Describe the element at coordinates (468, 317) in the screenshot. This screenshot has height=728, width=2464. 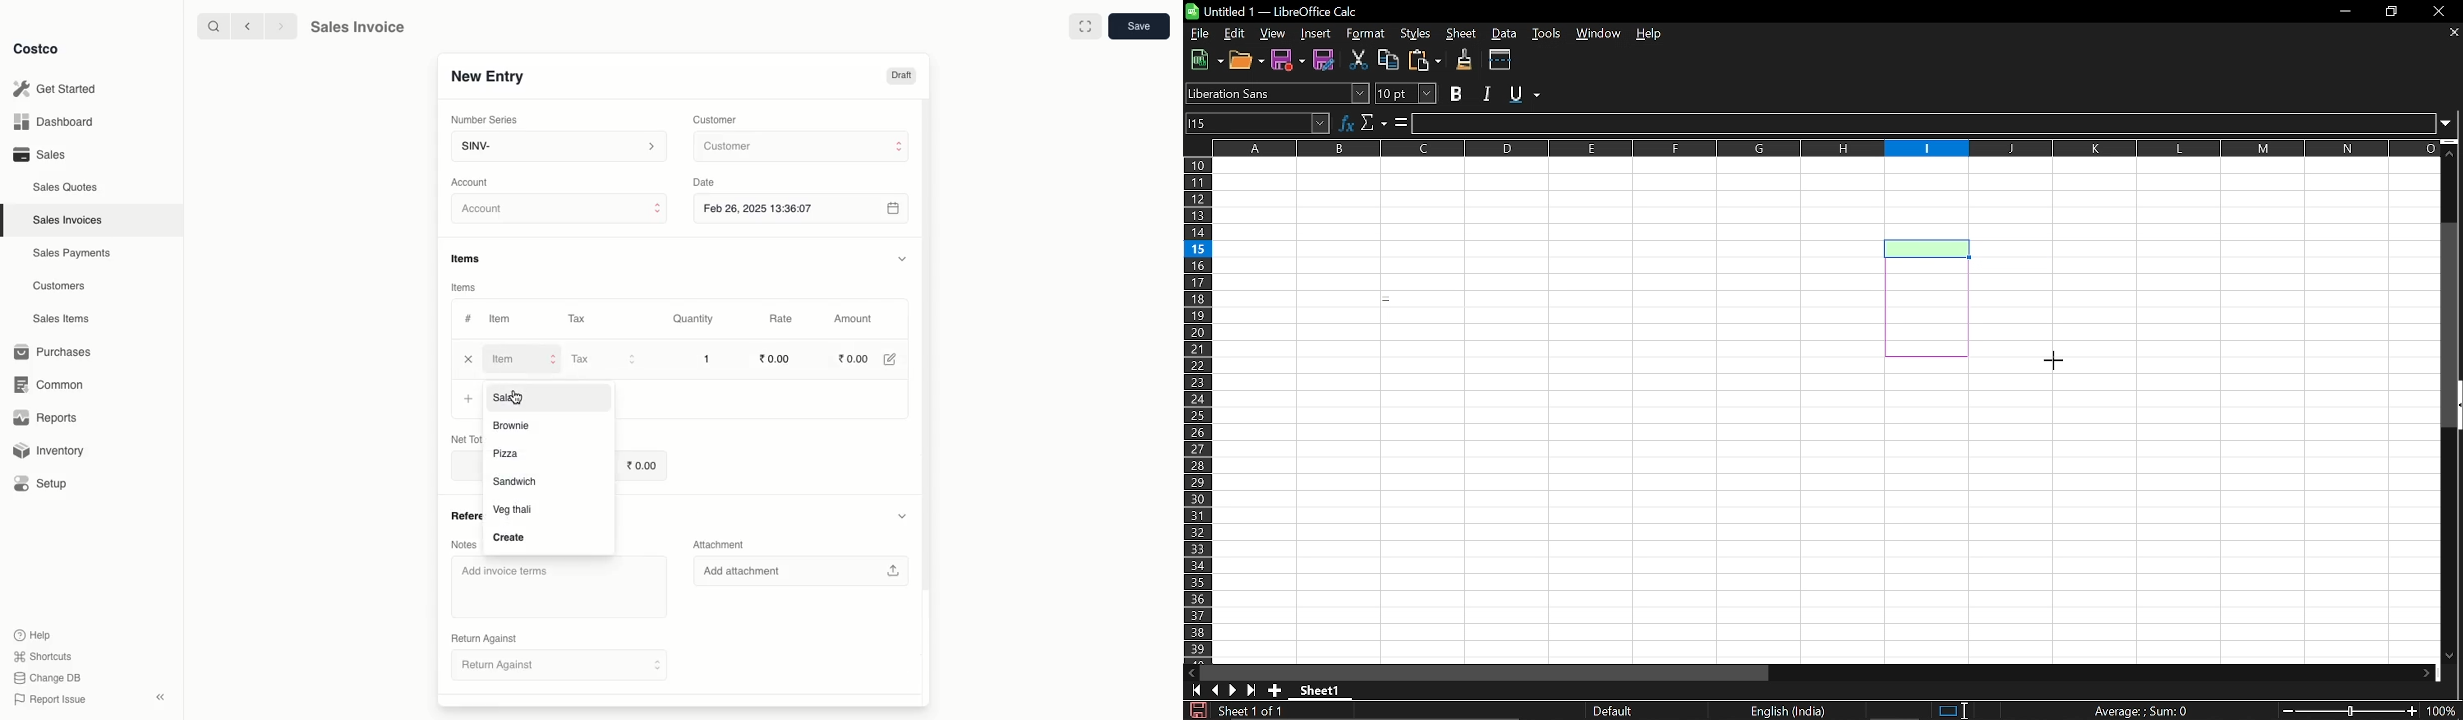
I see `#` at that location.